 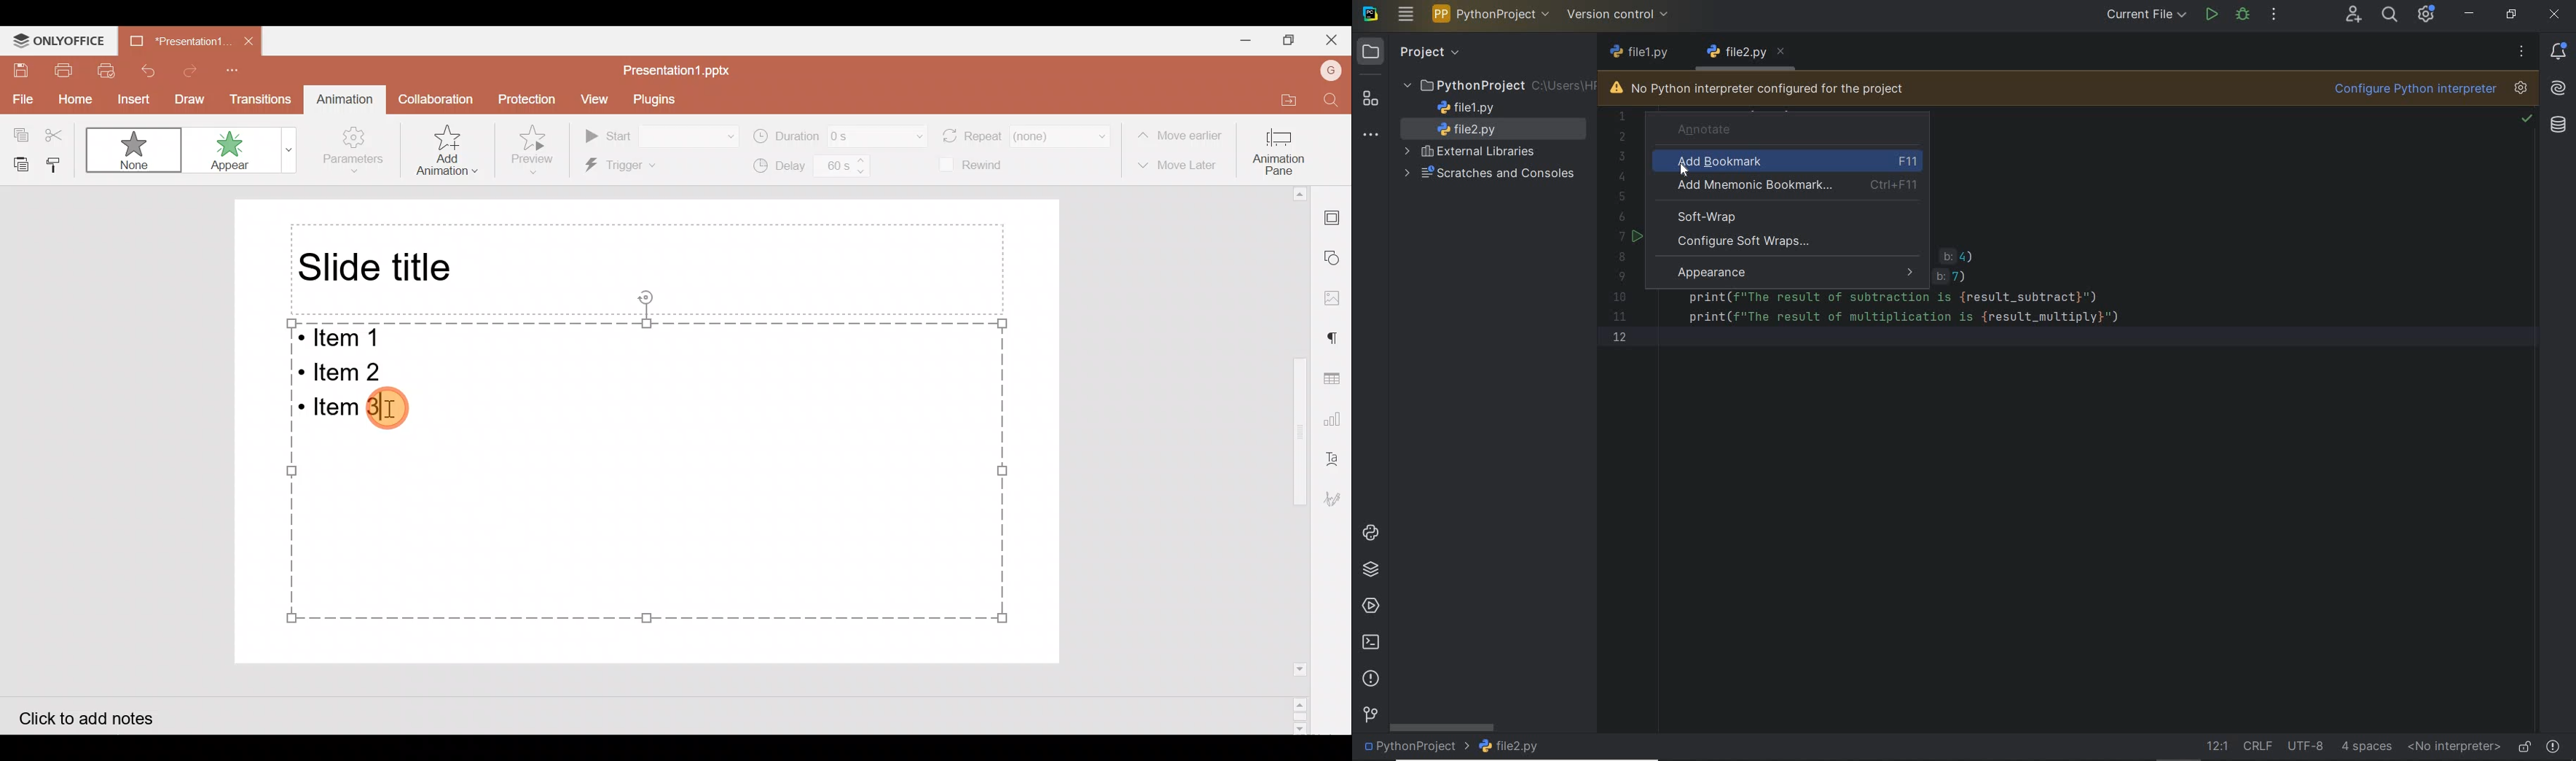 I want to click on Presentation1.pptx, so click(x=683, y=68).